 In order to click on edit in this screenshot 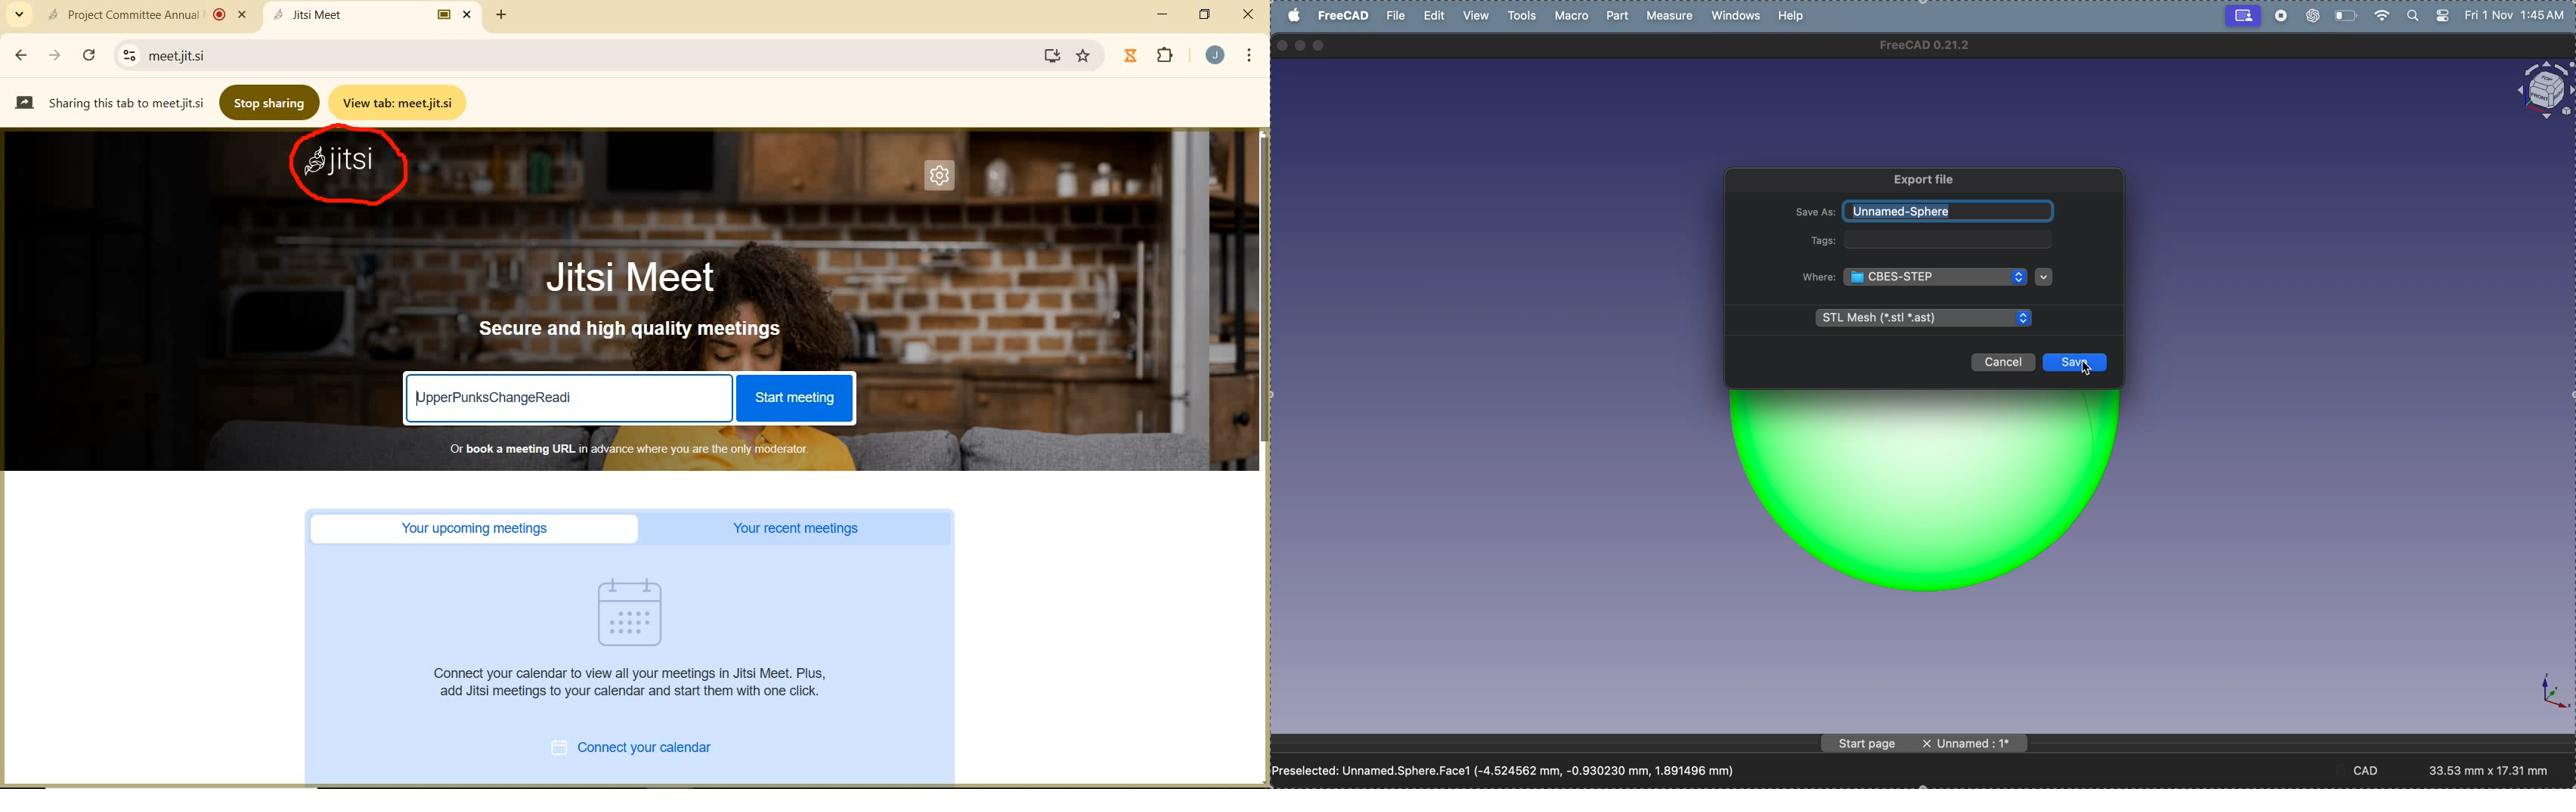, I will do `click(1435, 15)`.